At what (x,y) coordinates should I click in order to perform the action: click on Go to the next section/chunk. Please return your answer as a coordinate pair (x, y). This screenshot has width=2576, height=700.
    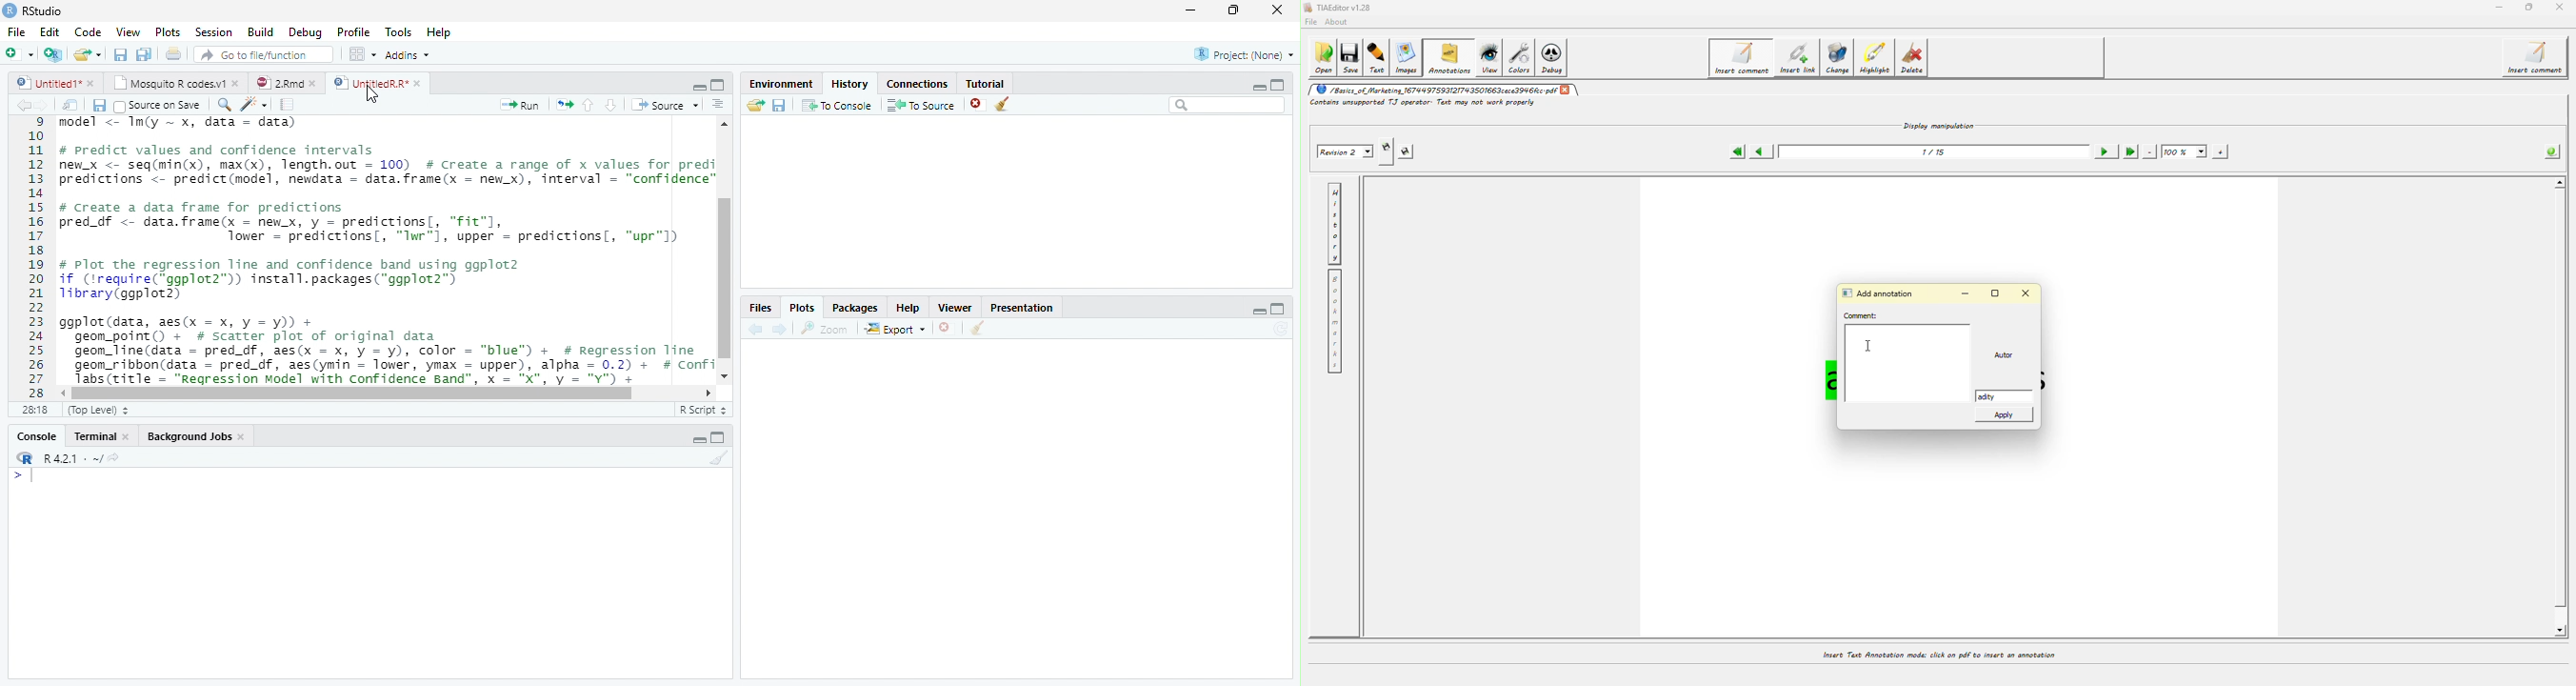
    Looking at the image, I should click on (611, 106).